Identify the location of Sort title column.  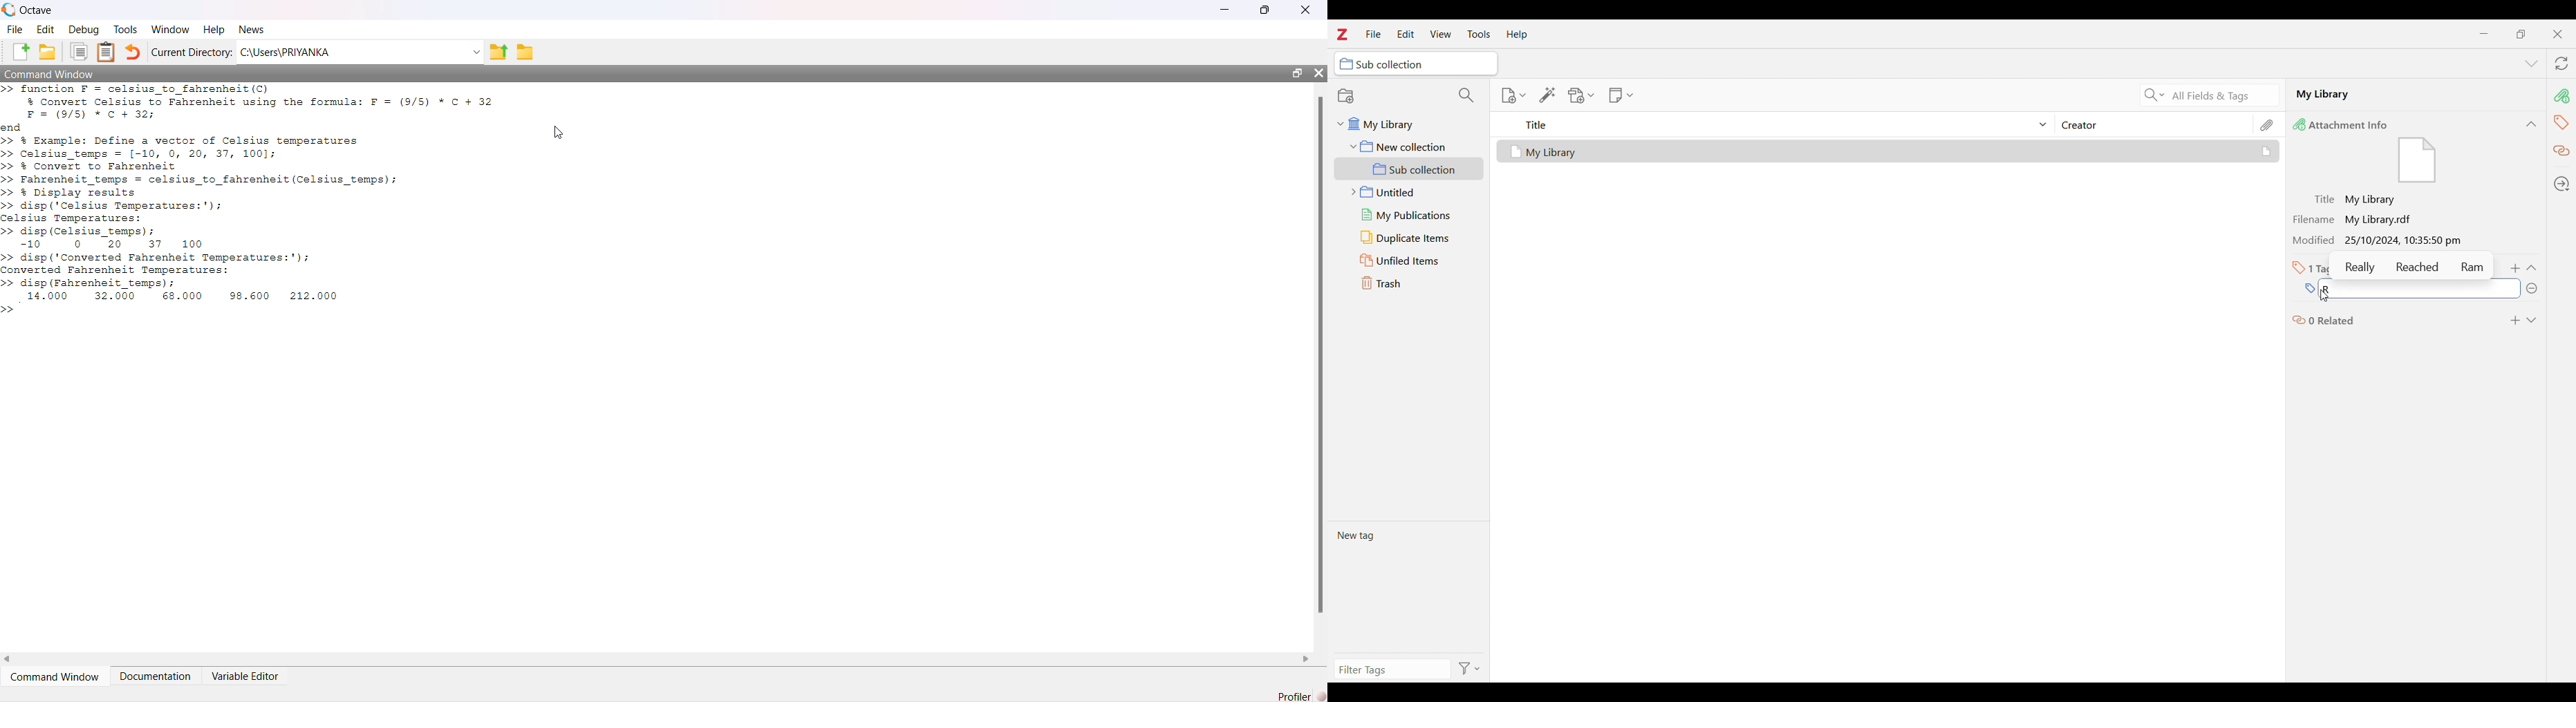
(1780, 124).